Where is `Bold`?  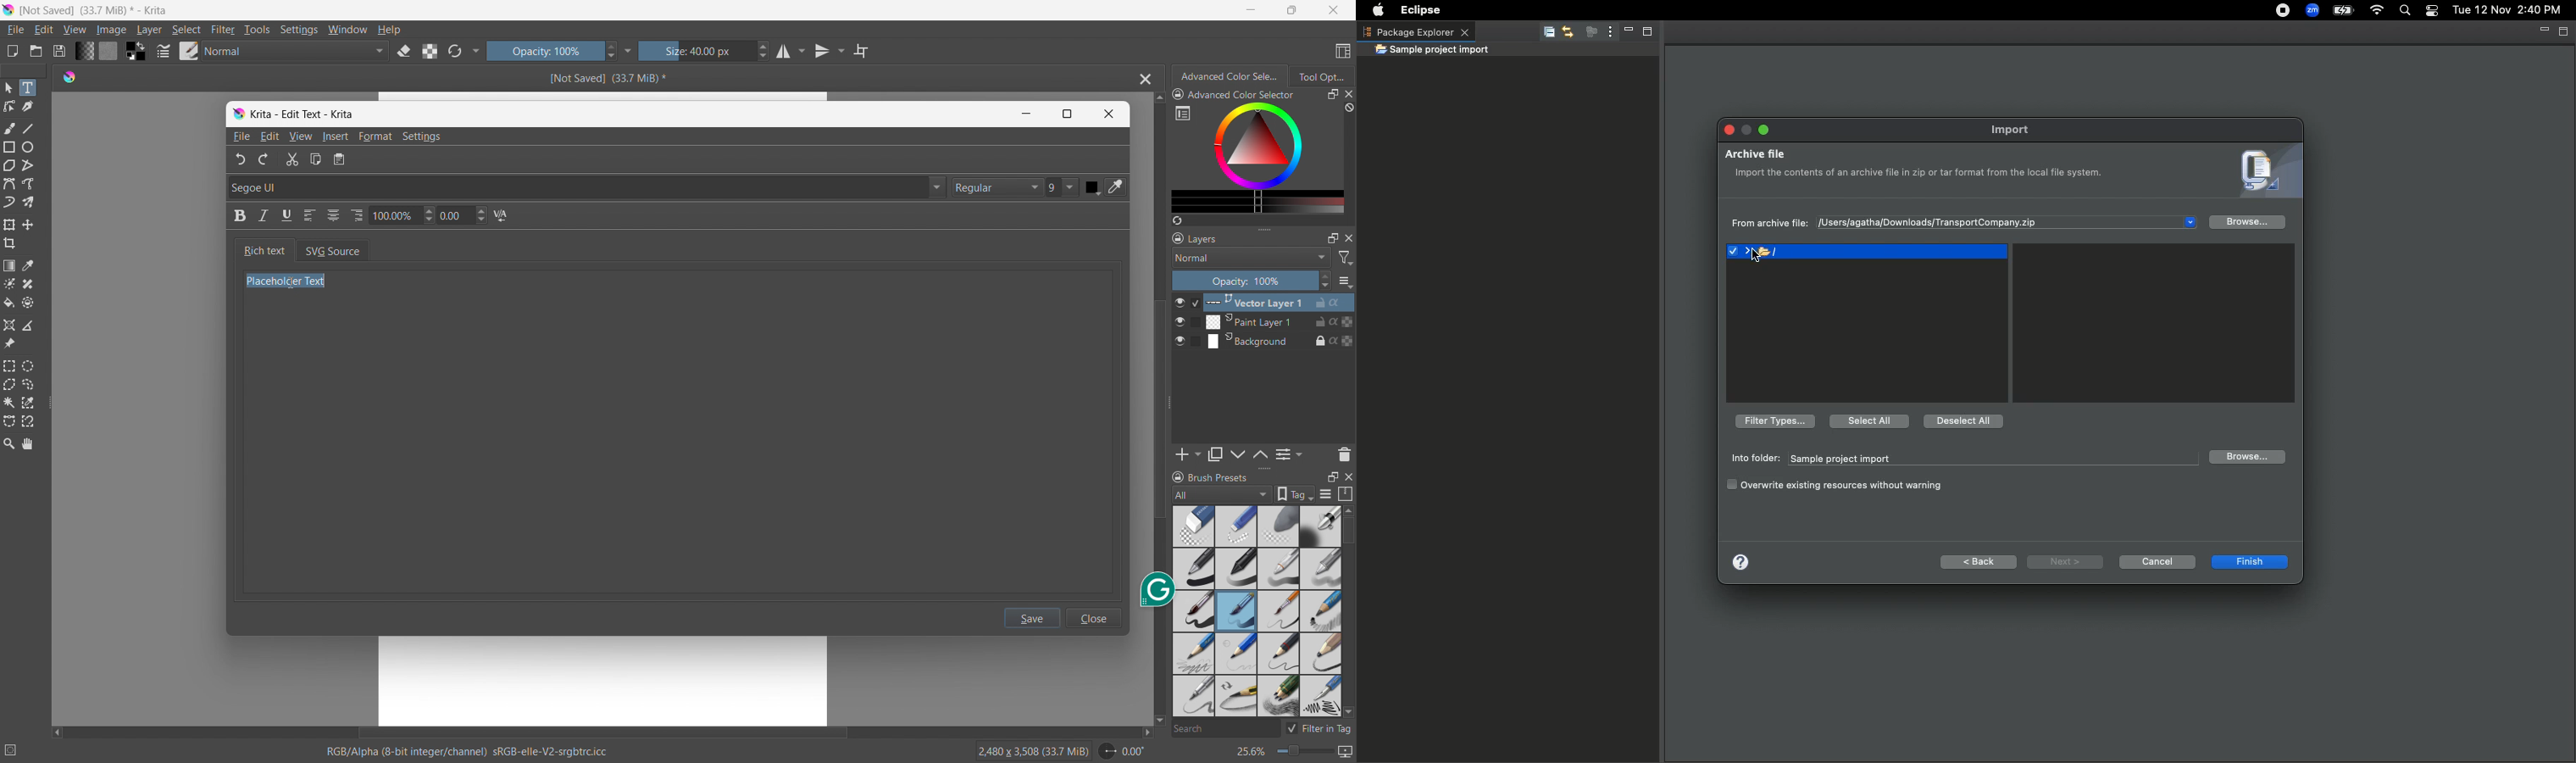 Bold is located at coordinates (235, 218).